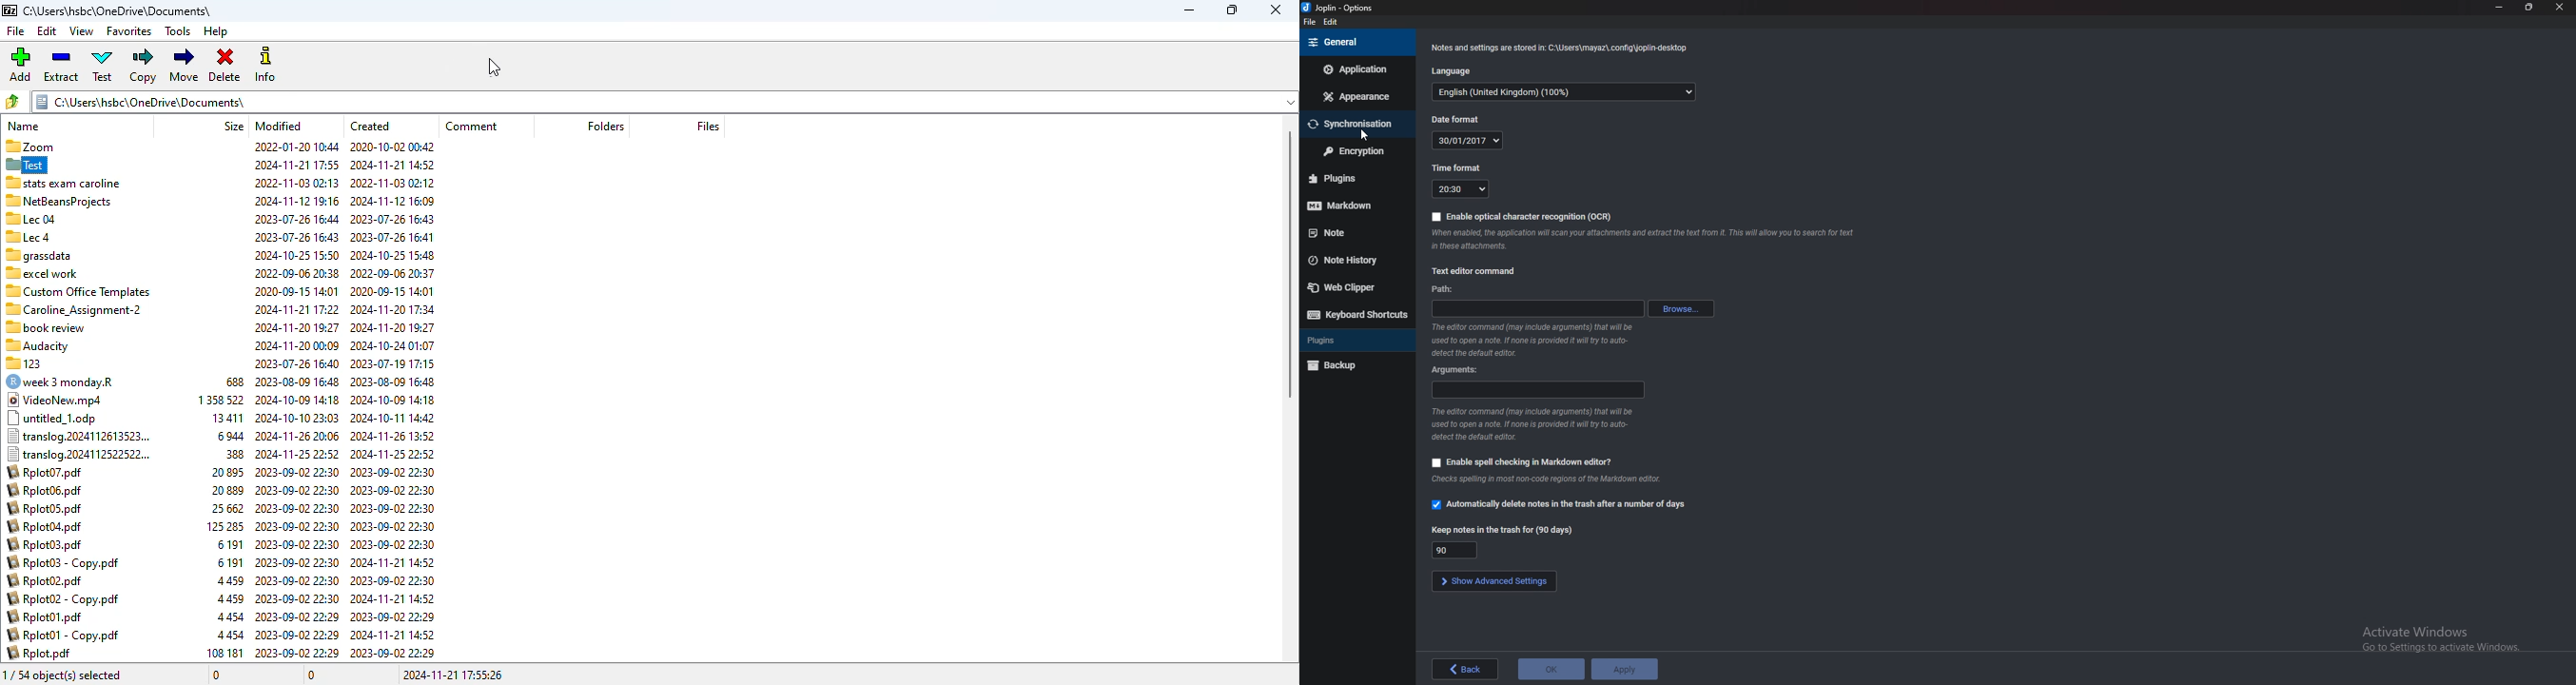 This screenshot has height=700, width=2576. What do you see at coordinates (1538, 390) in the screenshot?
I see `argument input` at bounding box center [1538, 390].